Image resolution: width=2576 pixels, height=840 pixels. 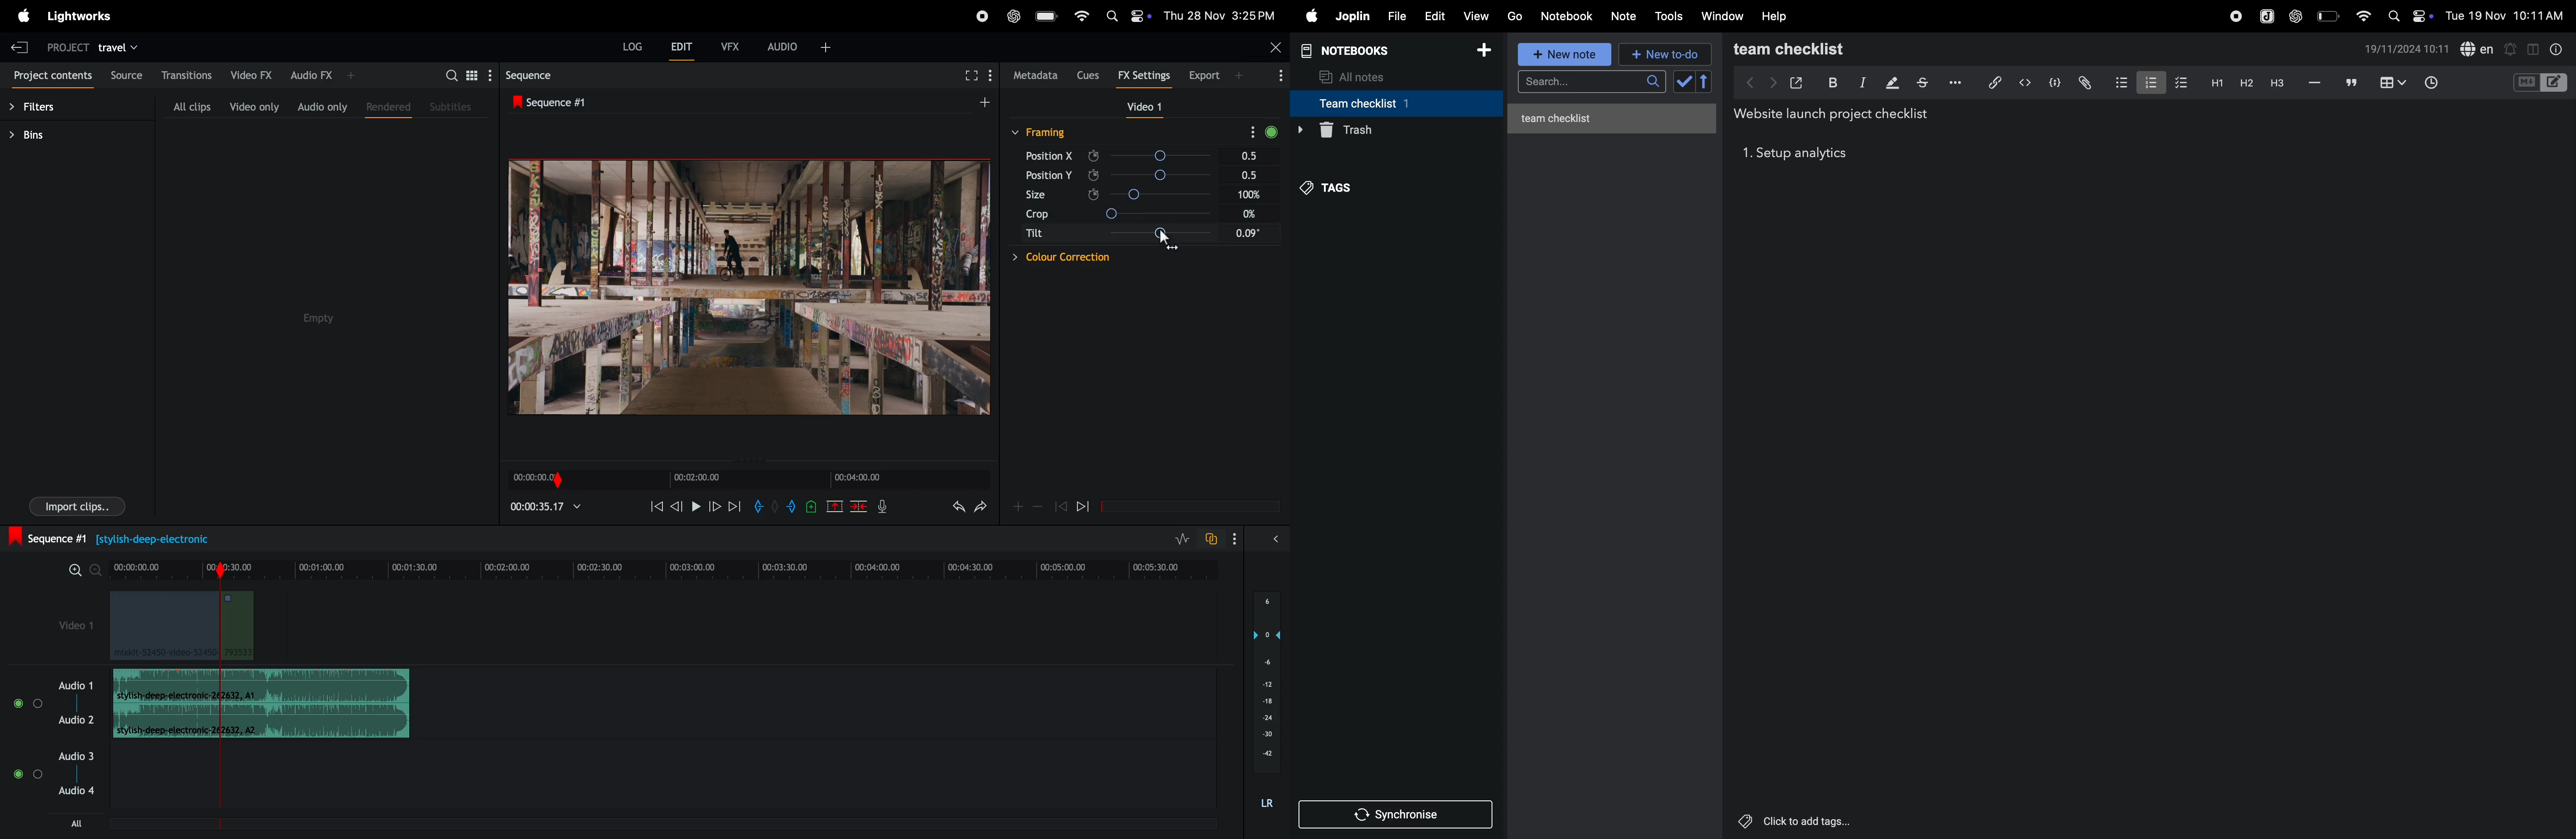 I want to click on table, so click(x=2391, y=82).